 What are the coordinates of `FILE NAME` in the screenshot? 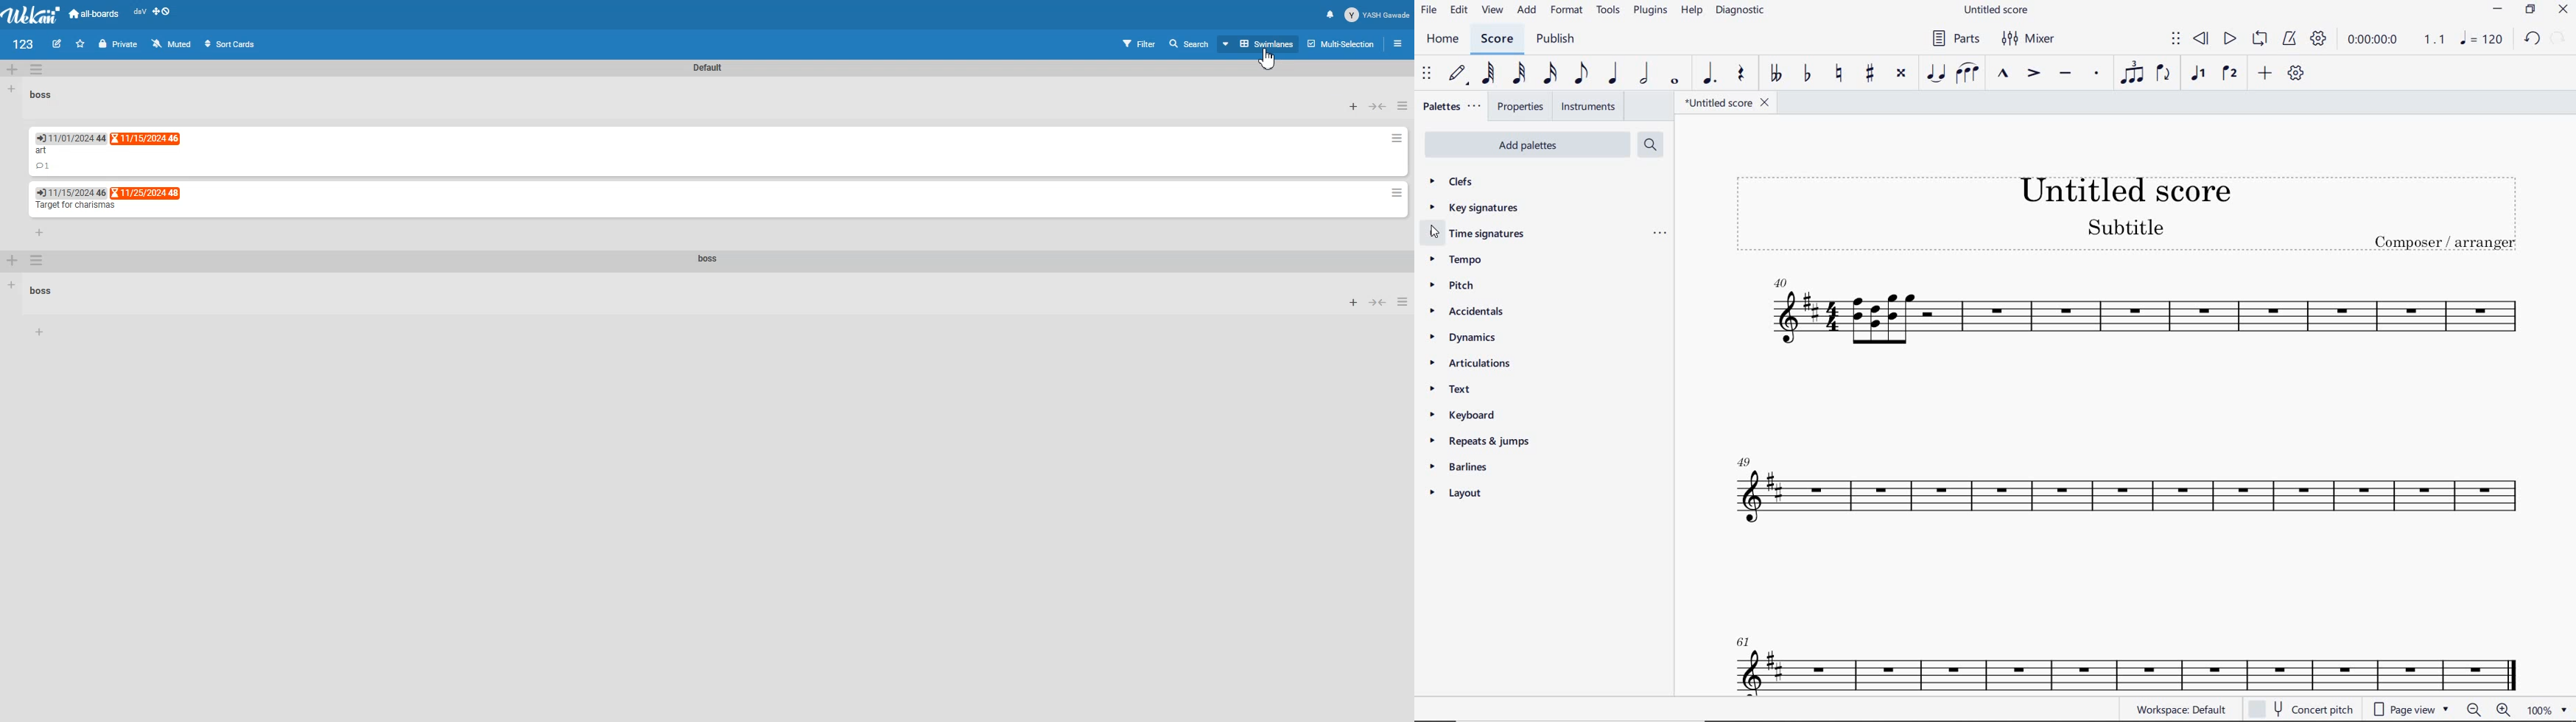 It's located at (1997, 12).